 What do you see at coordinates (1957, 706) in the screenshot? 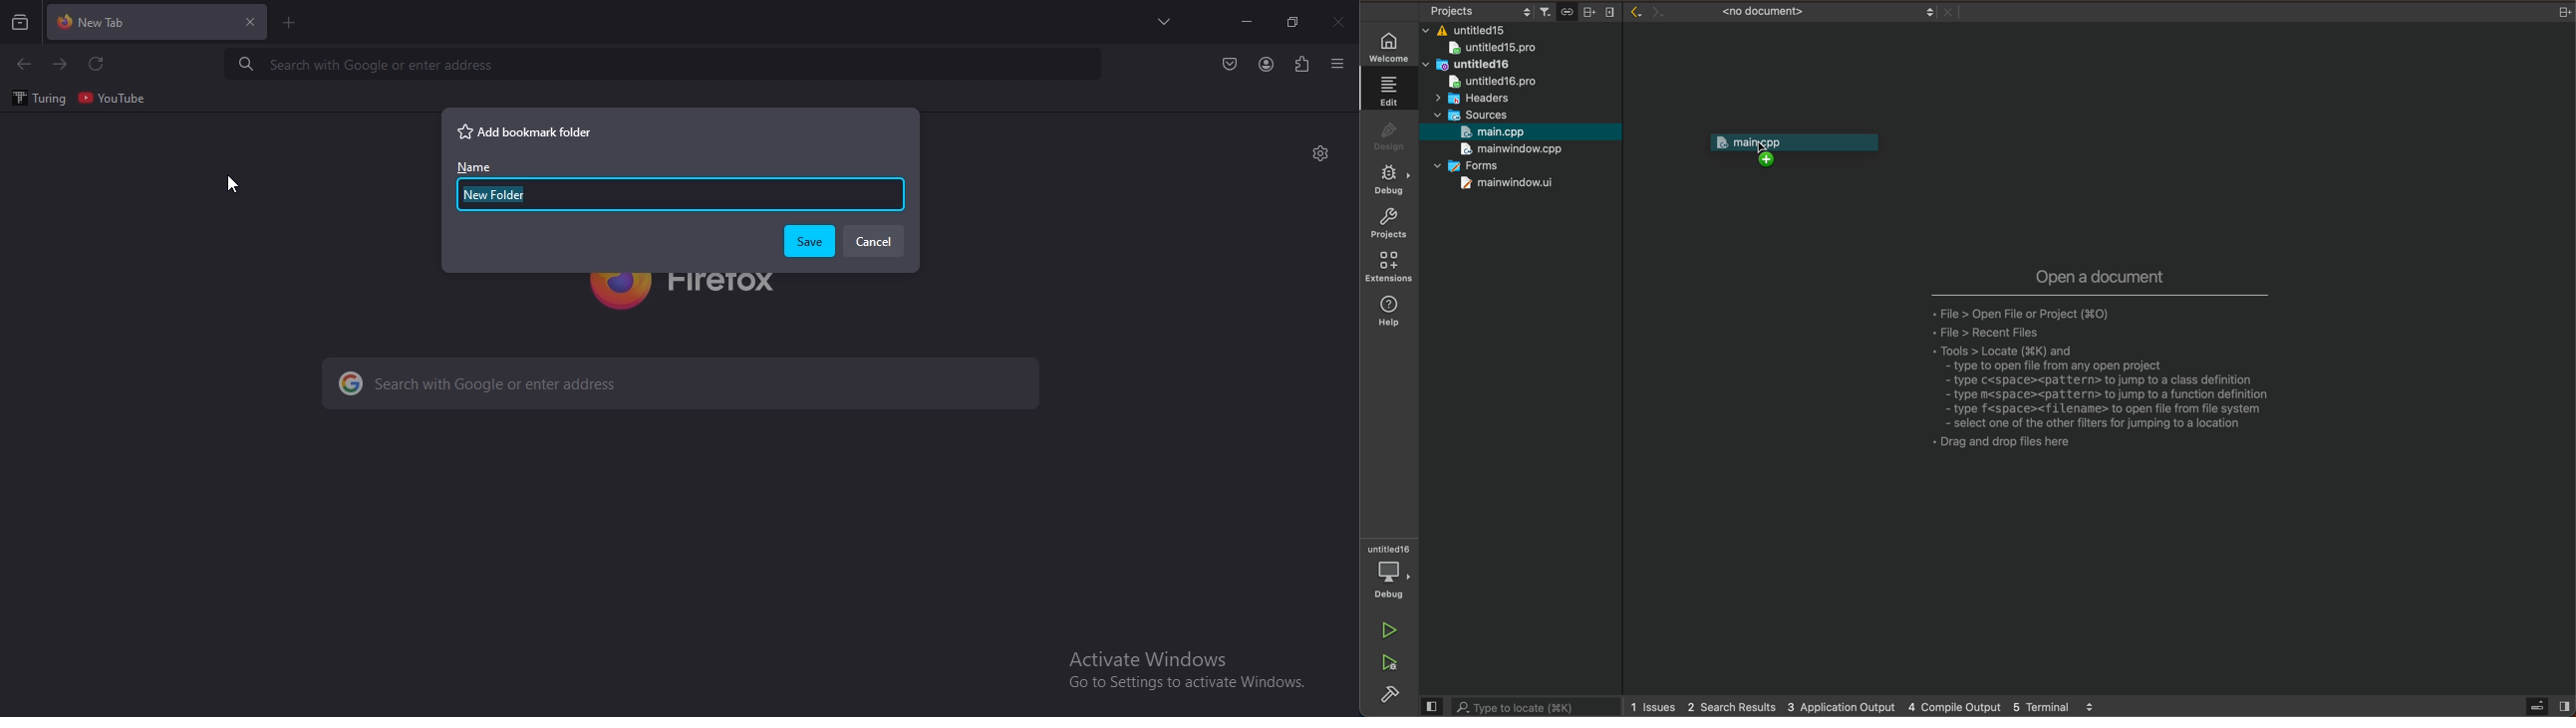
I see `4 compile output` at bounding box center [1957, 706].